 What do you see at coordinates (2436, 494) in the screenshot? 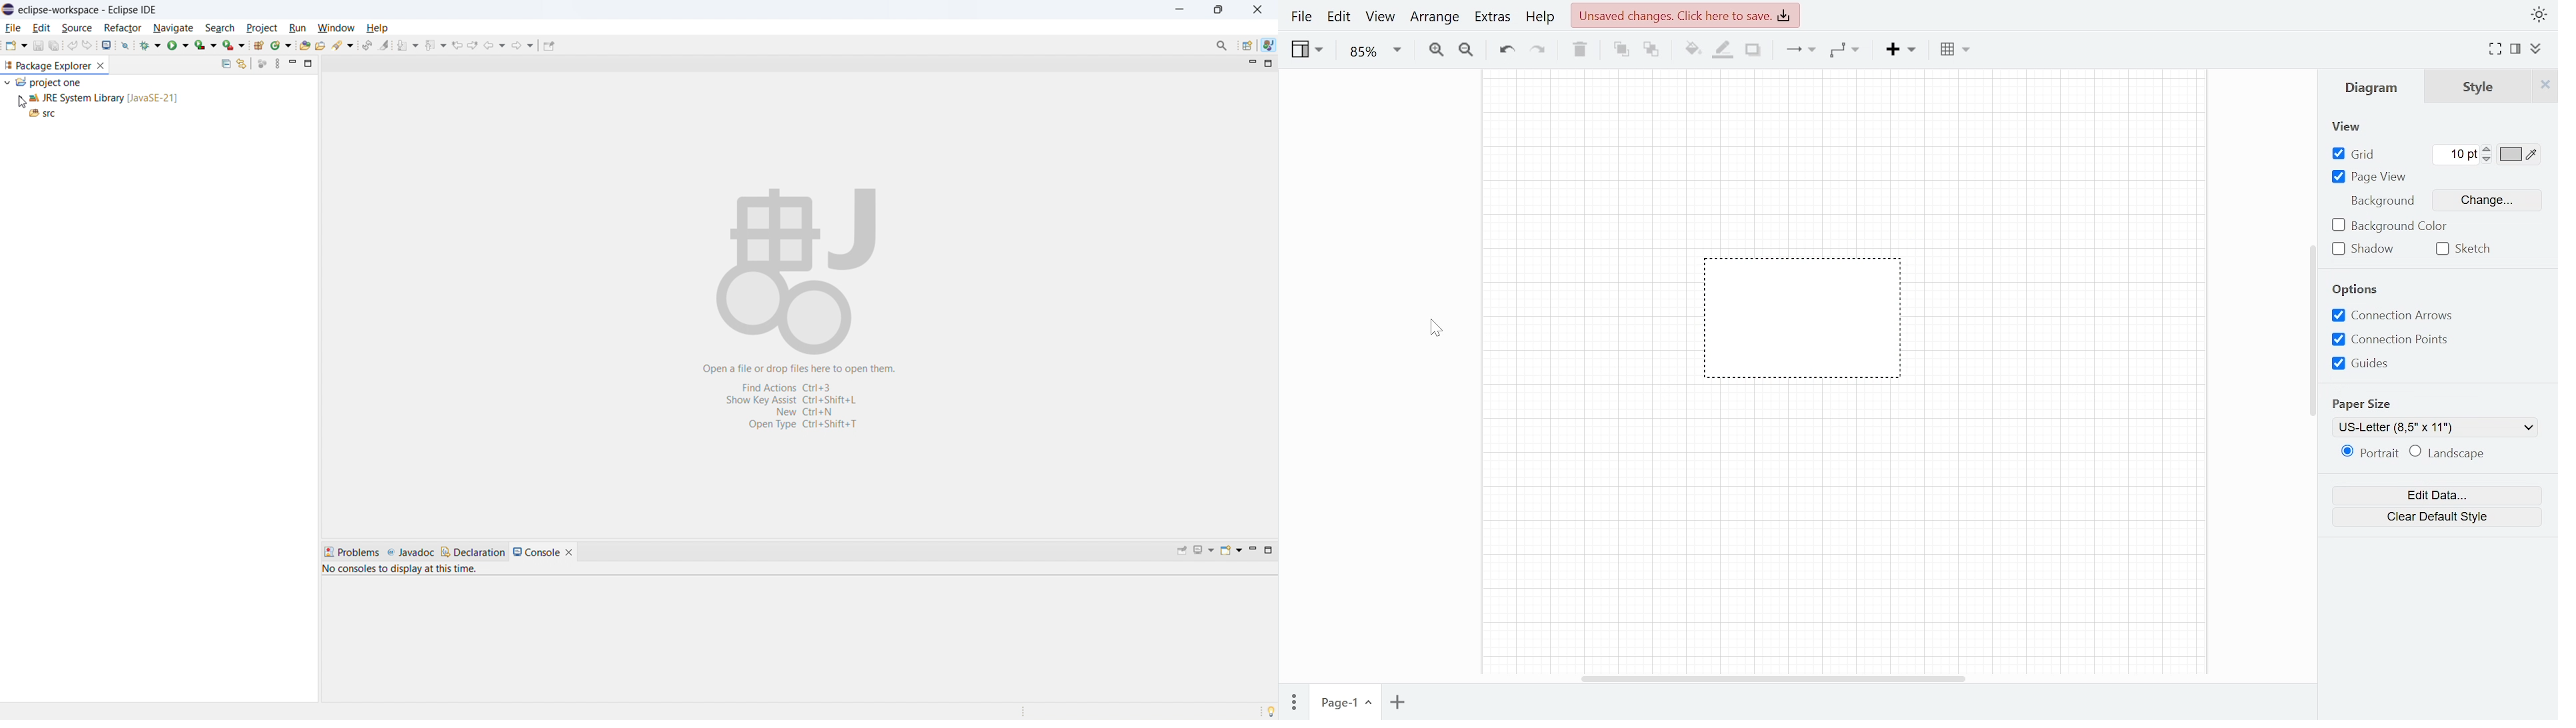
I see `edit data` at bounding box center [2436, 494].